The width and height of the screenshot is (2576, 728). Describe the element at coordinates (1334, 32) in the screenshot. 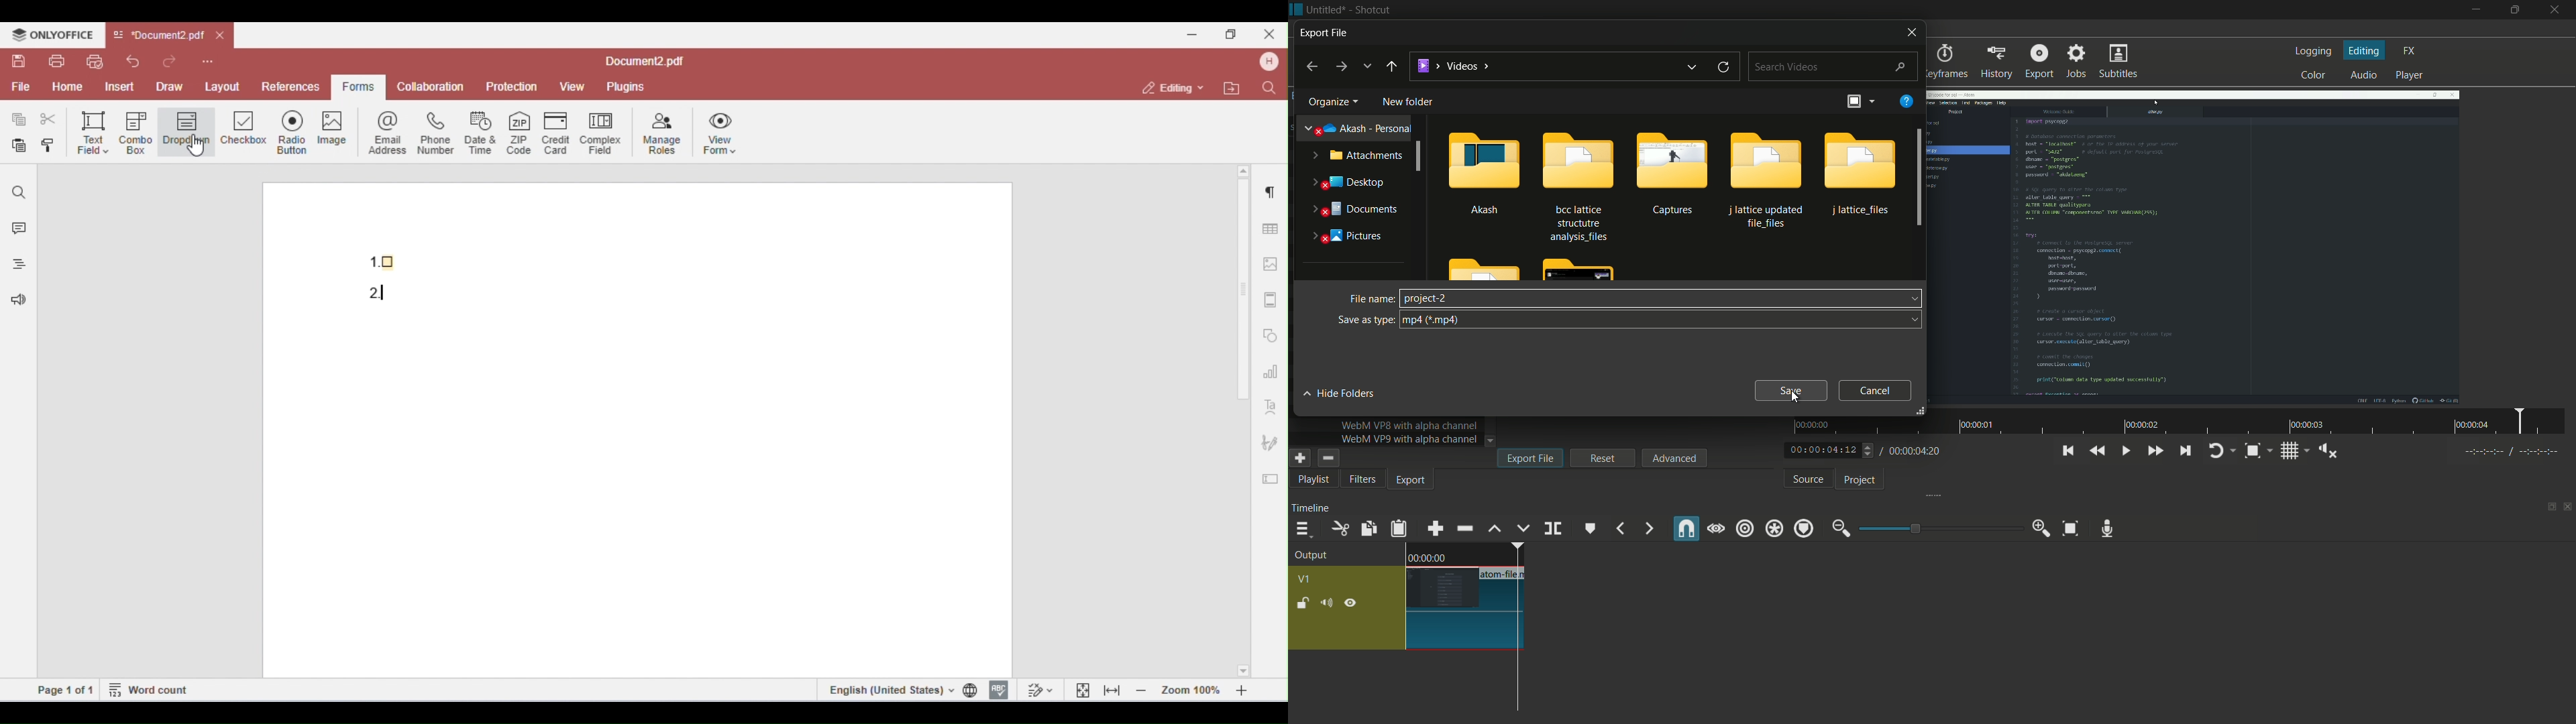

I see `export` at that location.